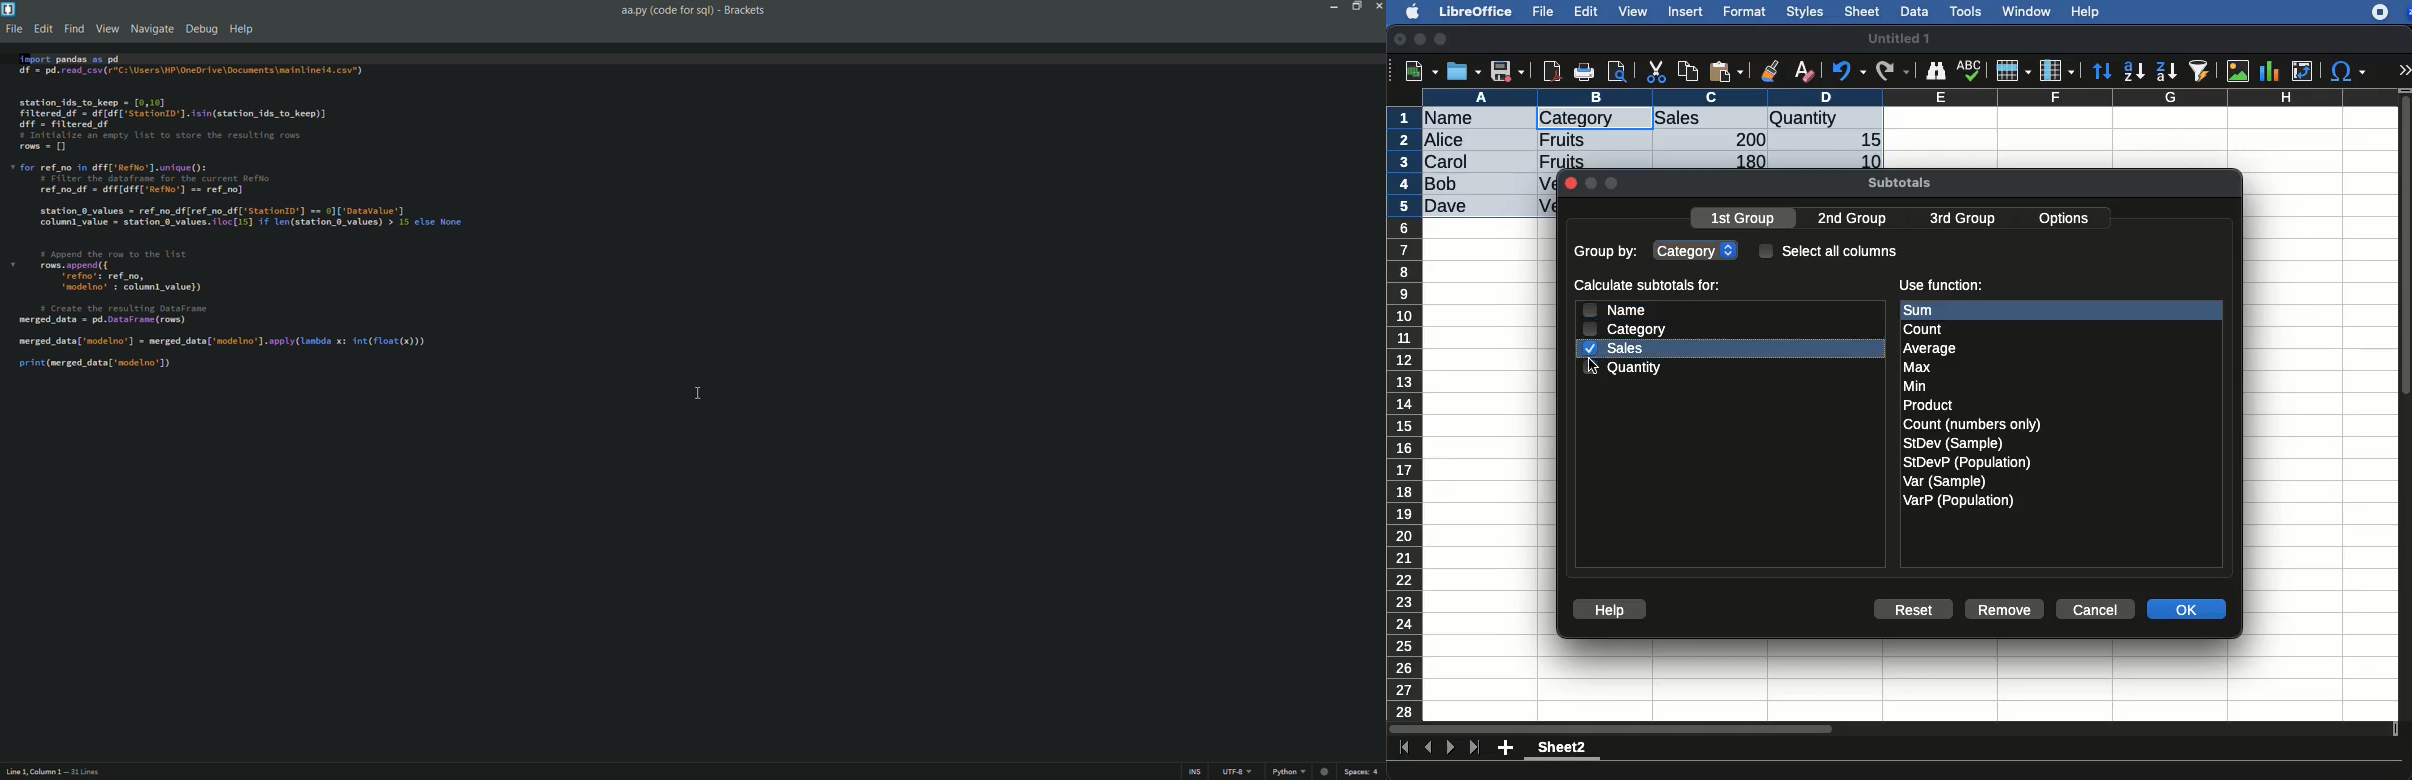  What do you see at coordinates (1825, 120) in the screenshot?
I see `quantity` at bounding box center [1825, 120].